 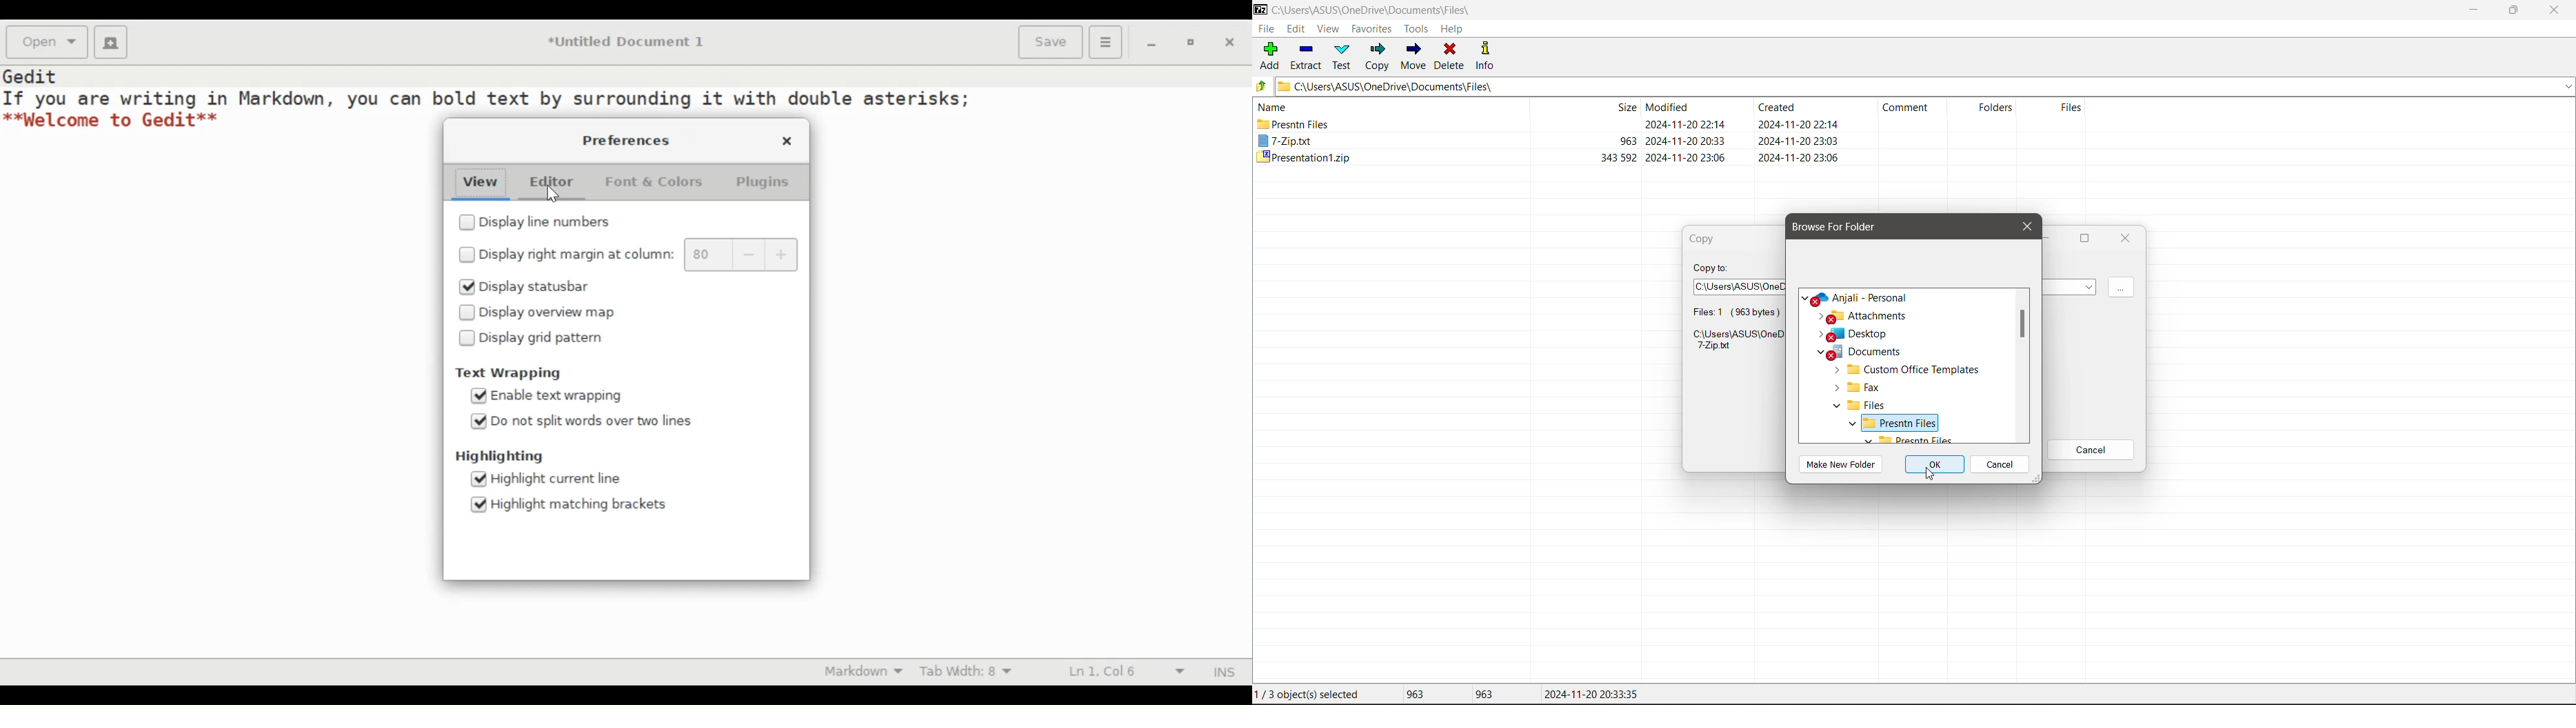 What do you see at coordinates (558, 396) in the screenshot?
I see `Enable text wrapping` at bounding box center [558, 396].